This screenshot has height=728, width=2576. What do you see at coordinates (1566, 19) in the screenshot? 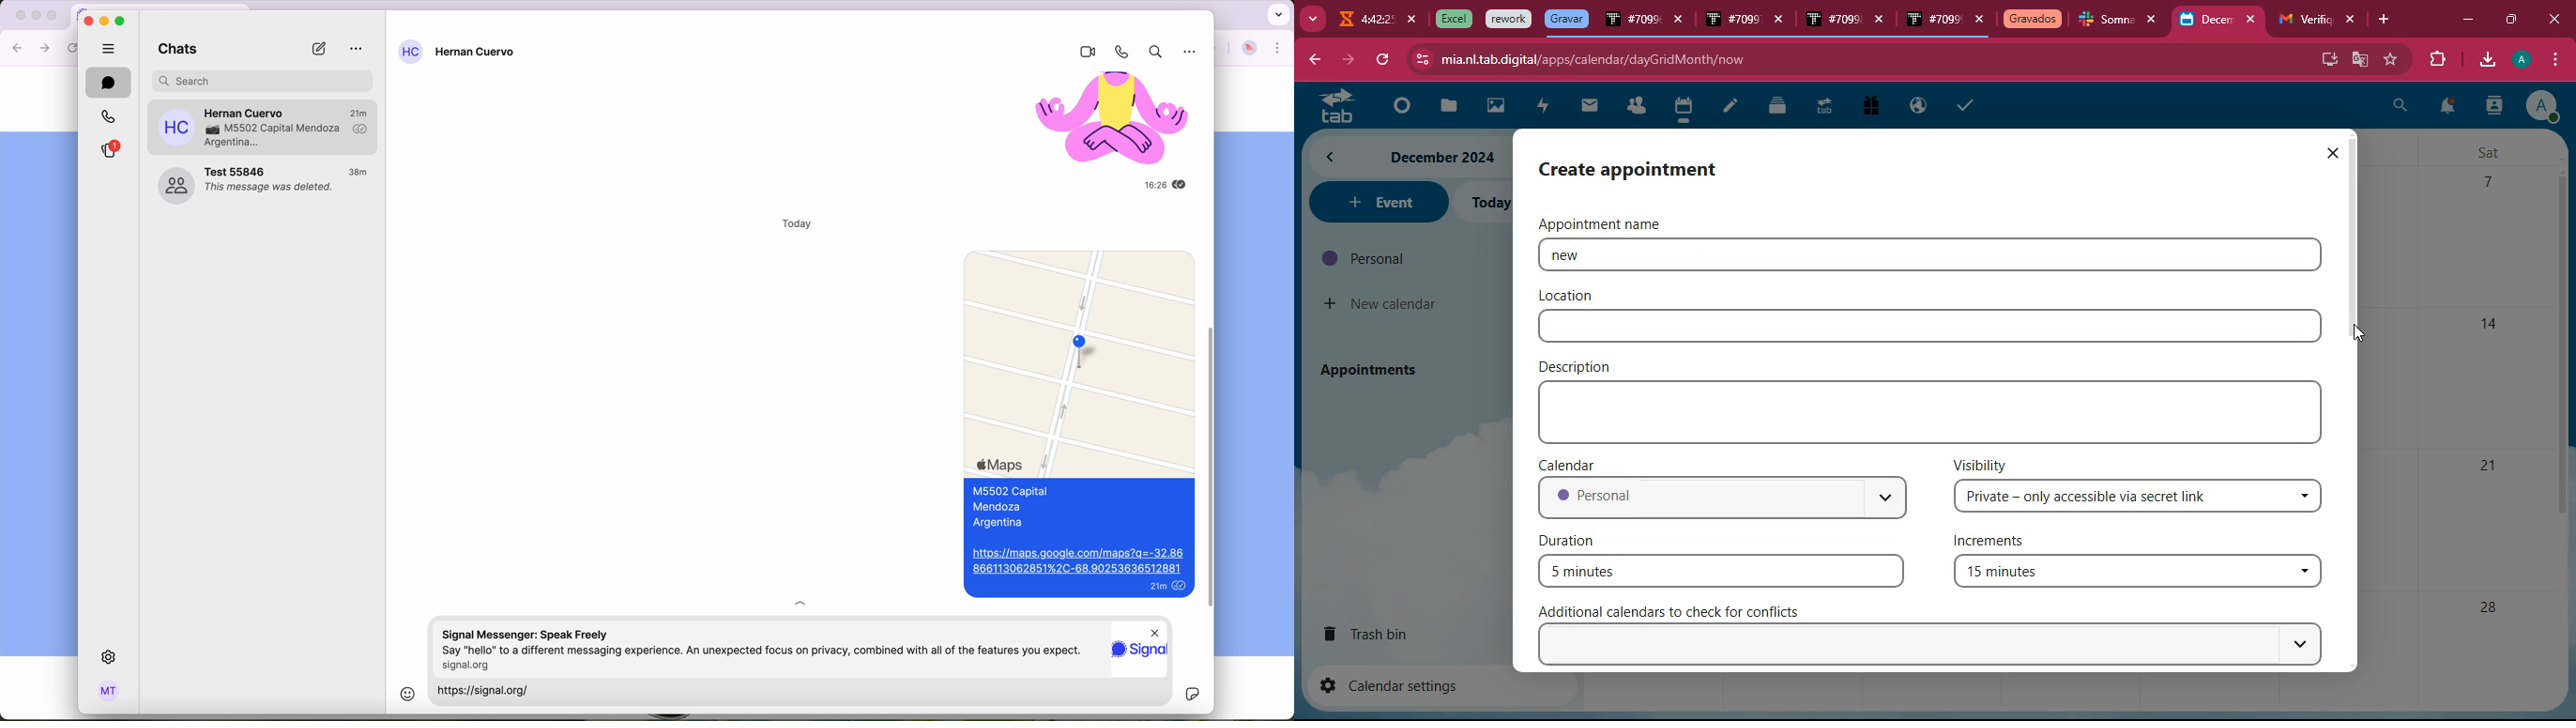
I see `tab` at bounding box center [1566, 19].